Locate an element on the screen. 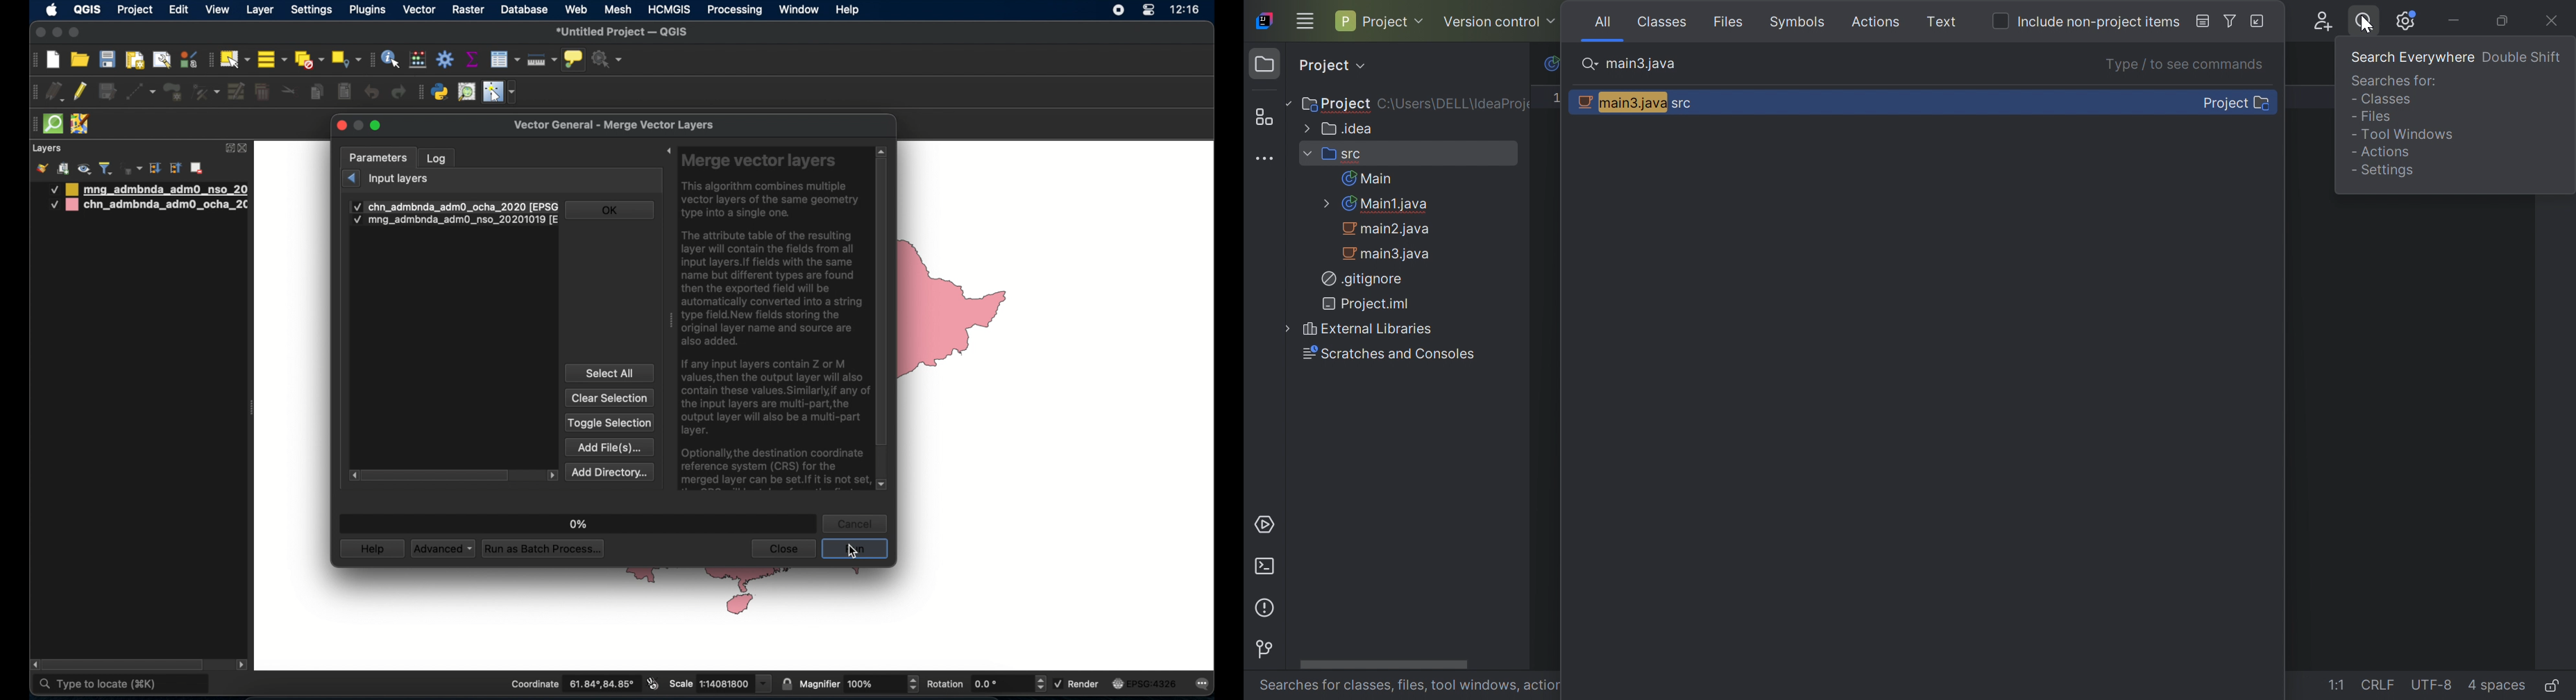  deselect all features is located at coordinates (309, 60).